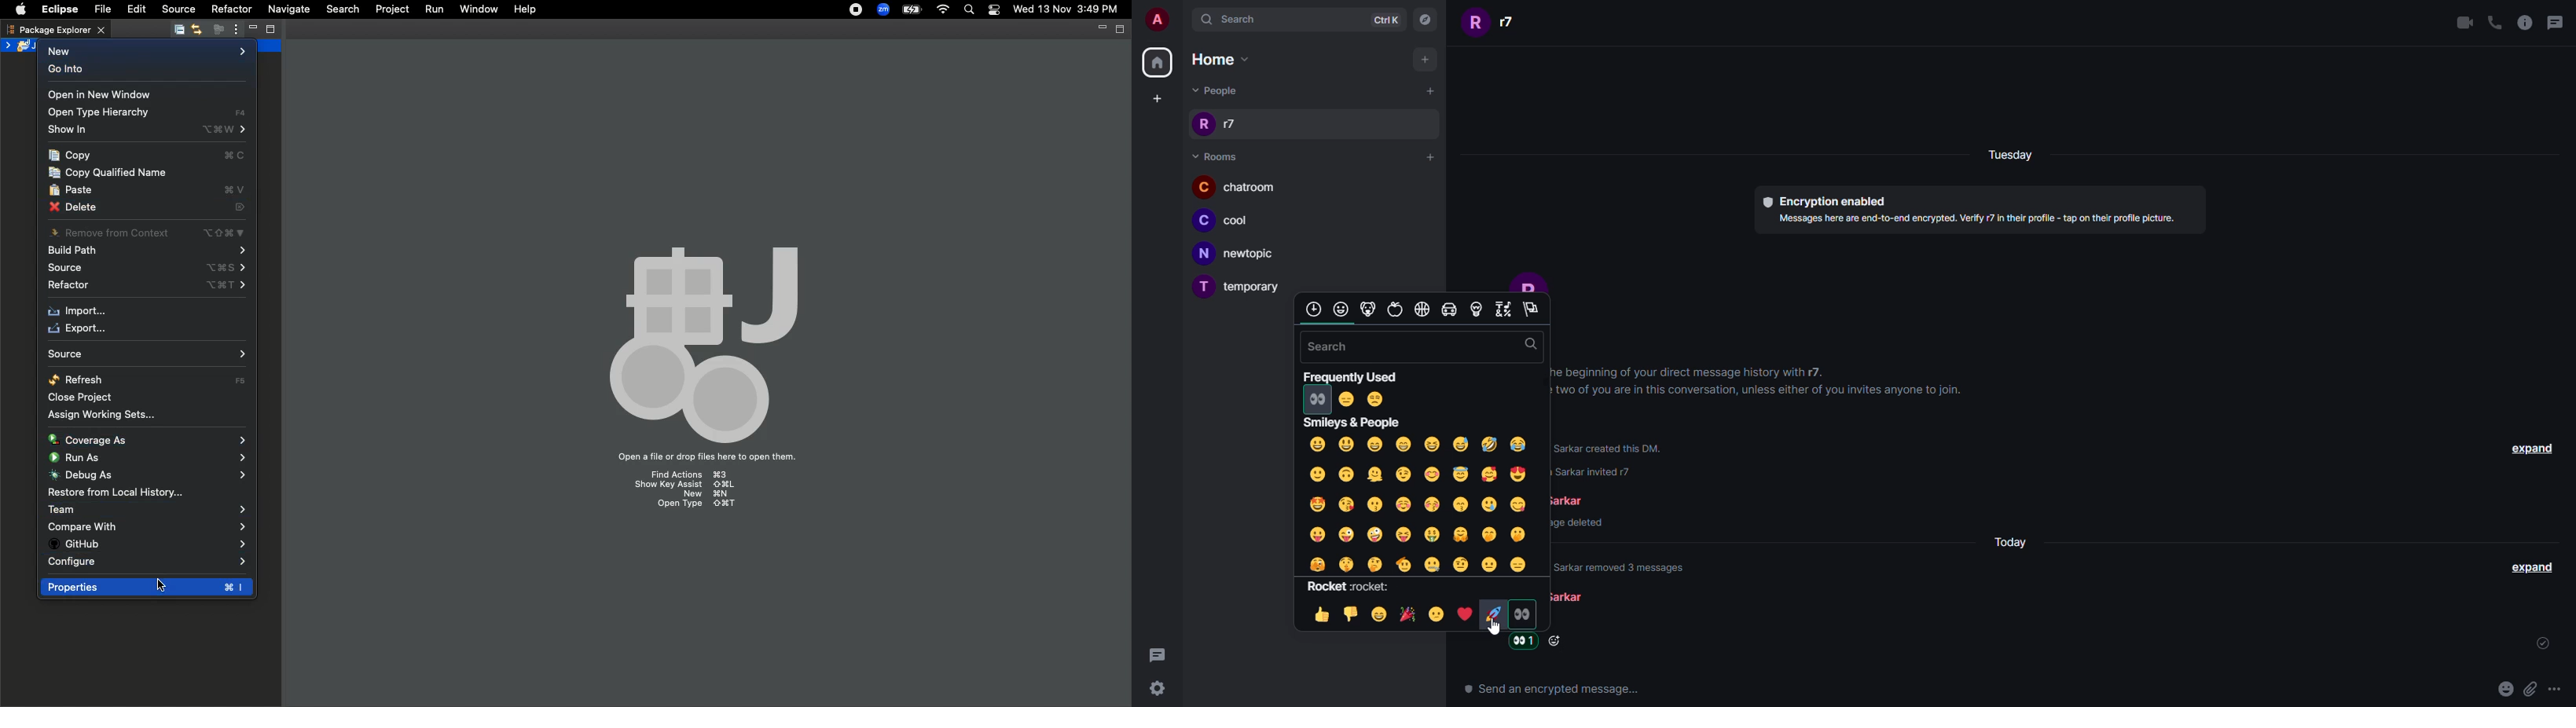 This screenshot has height=728, width=2576. Describe the element at coordinates (1369, 309) in the screenshot. I see `category` at that location.